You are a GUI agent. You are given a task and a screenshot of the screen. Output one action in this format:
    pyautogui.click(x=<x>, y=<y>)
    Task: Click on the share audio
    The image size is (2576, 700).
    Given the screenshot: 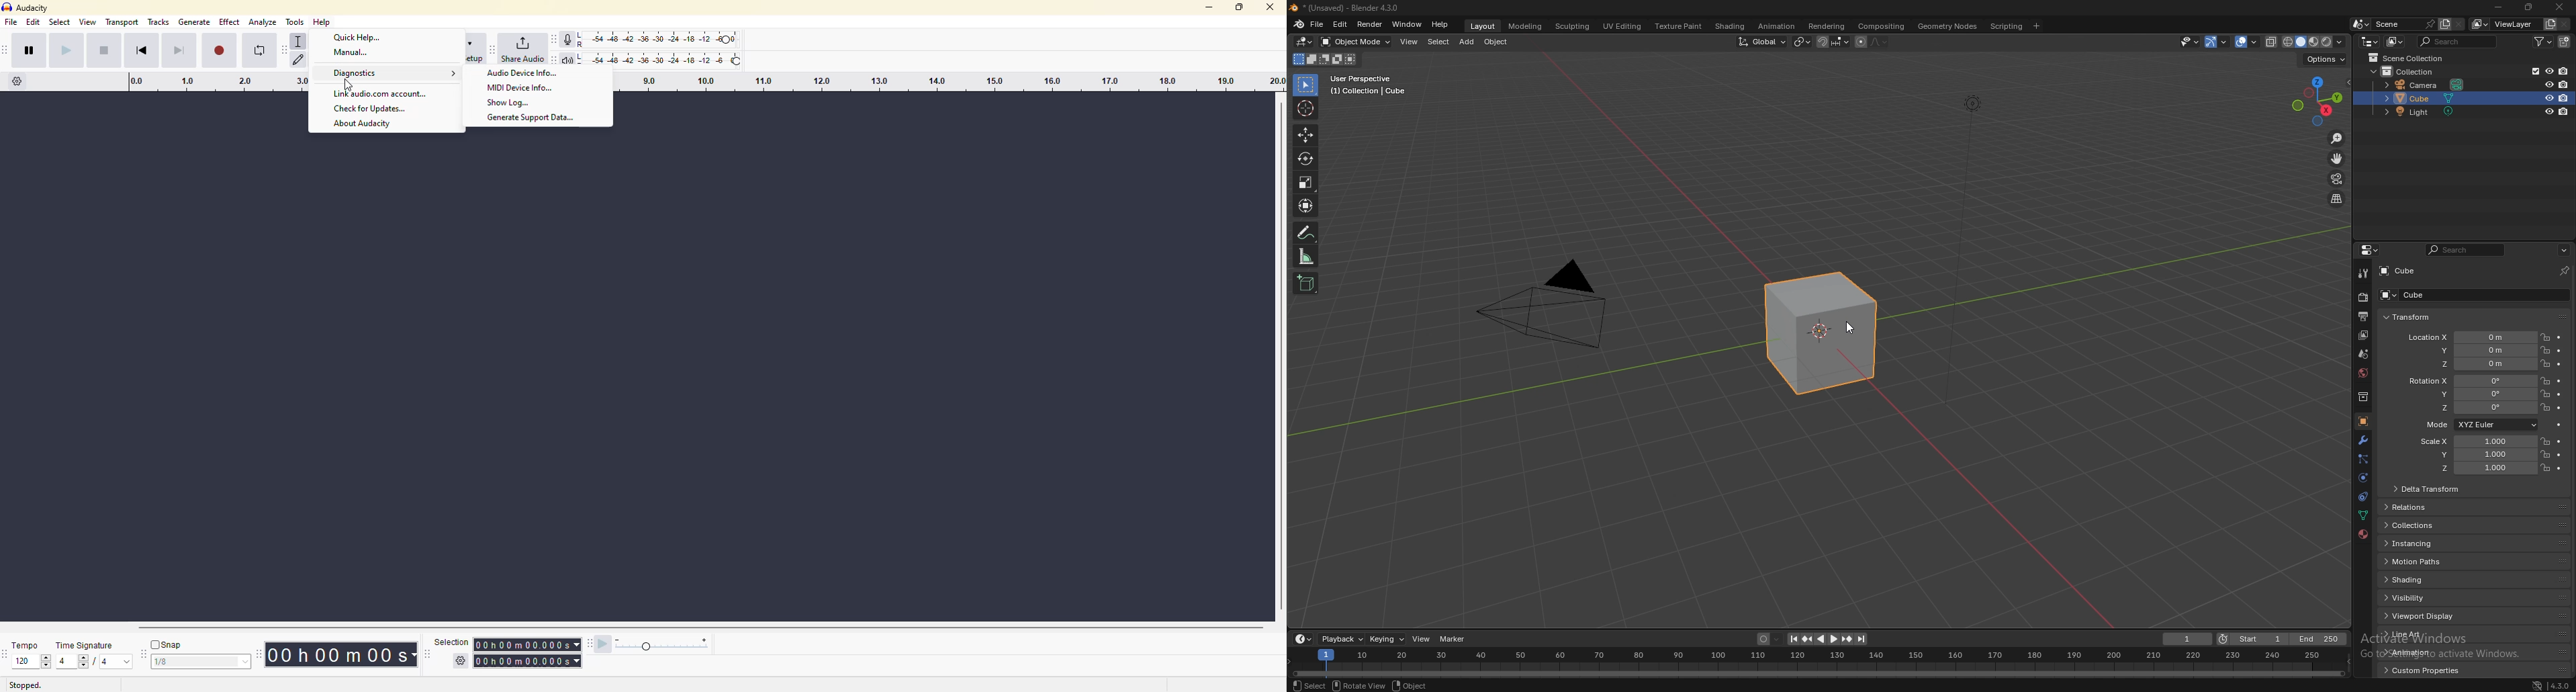 What is the action you would take?
    pyautogui.click(x=529, y=50)
    